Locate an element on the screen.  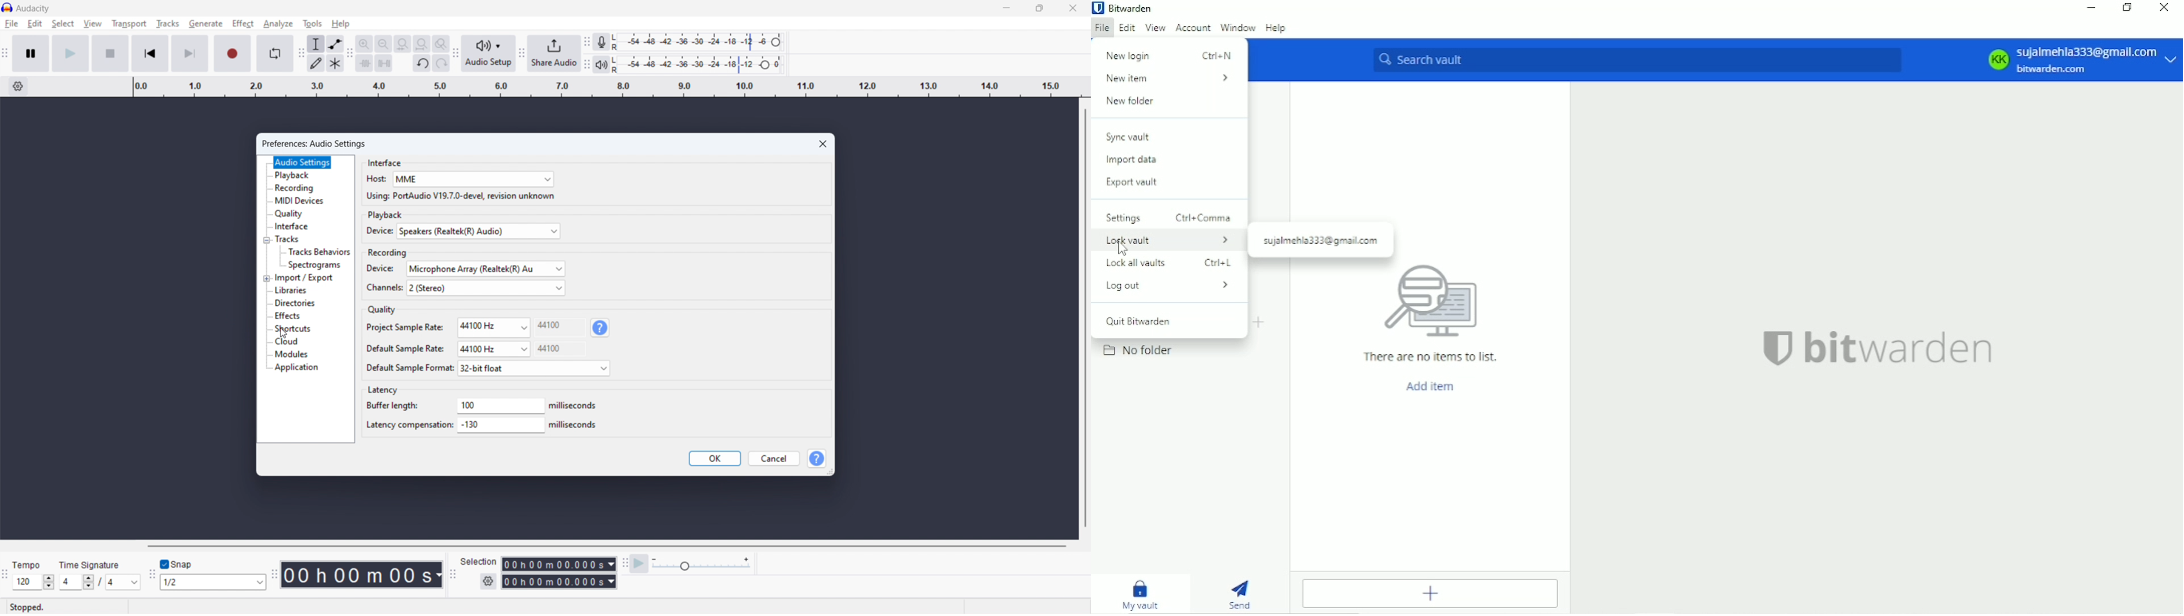
playback meter is located at coordinates (603, 64).